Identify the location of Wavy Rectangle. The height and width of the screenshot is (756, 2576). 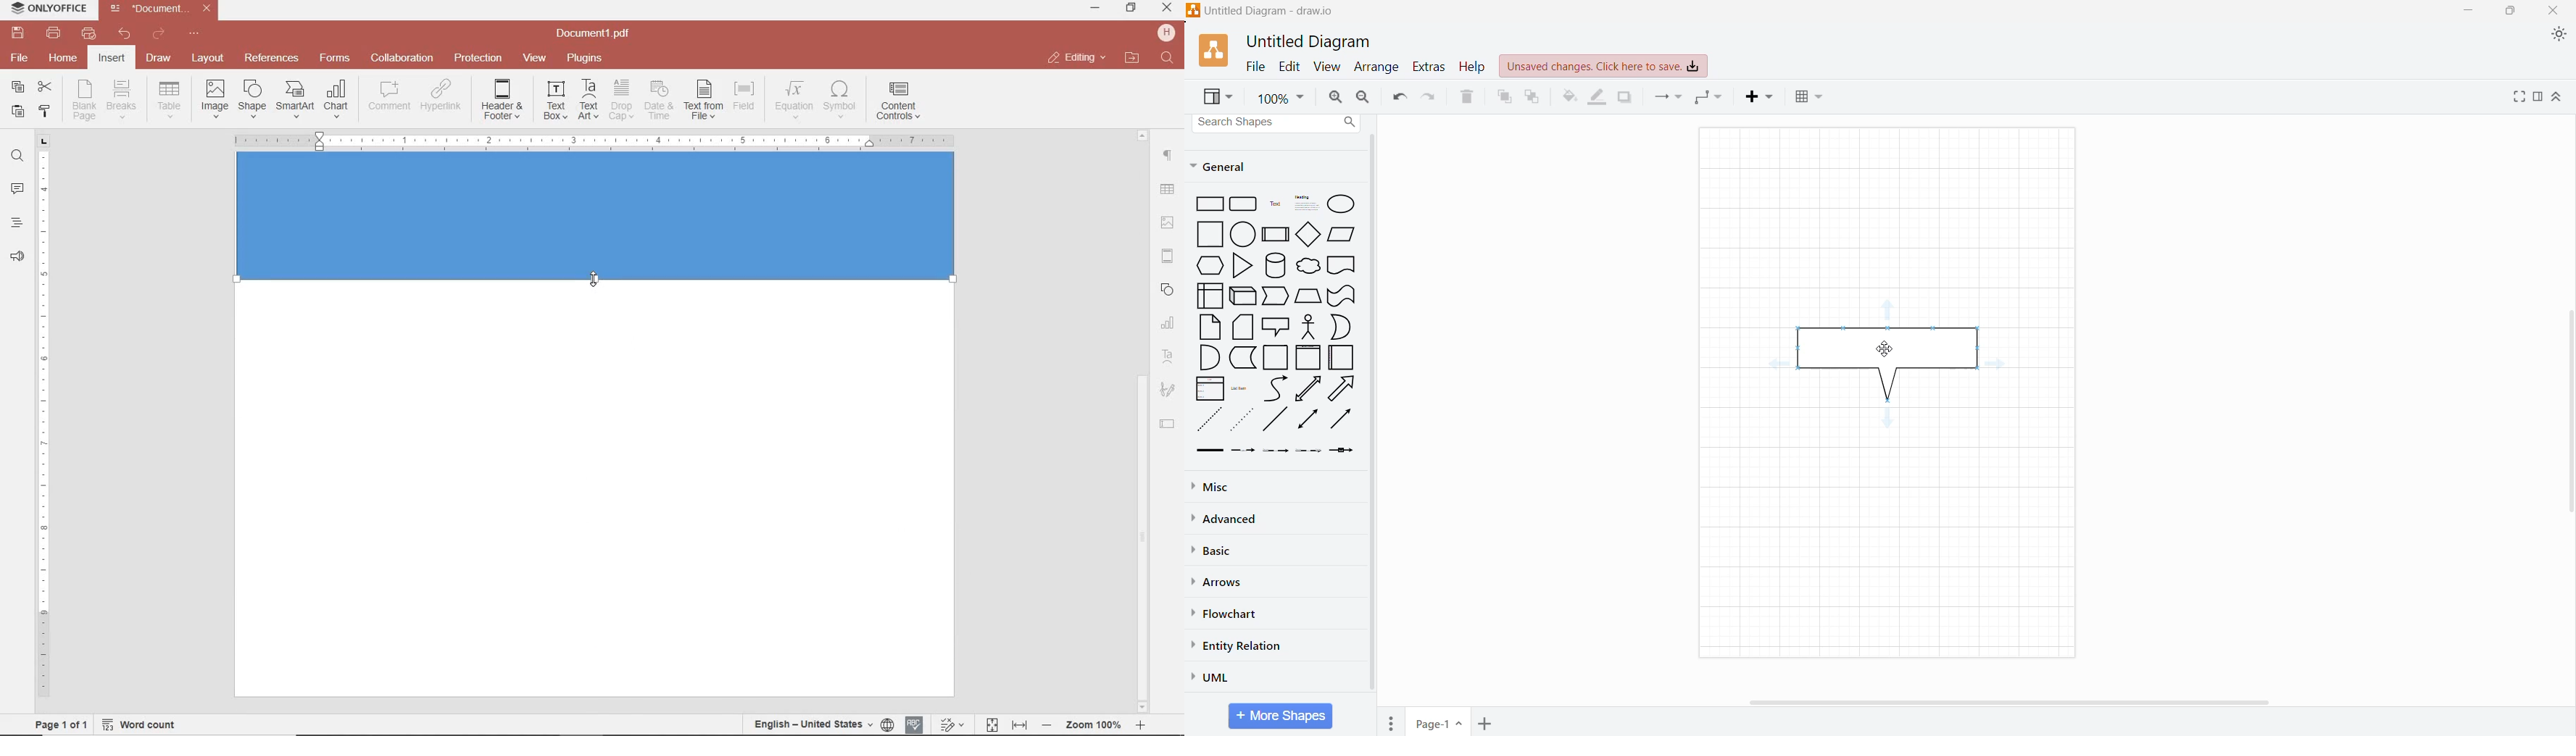
(1342, 296).